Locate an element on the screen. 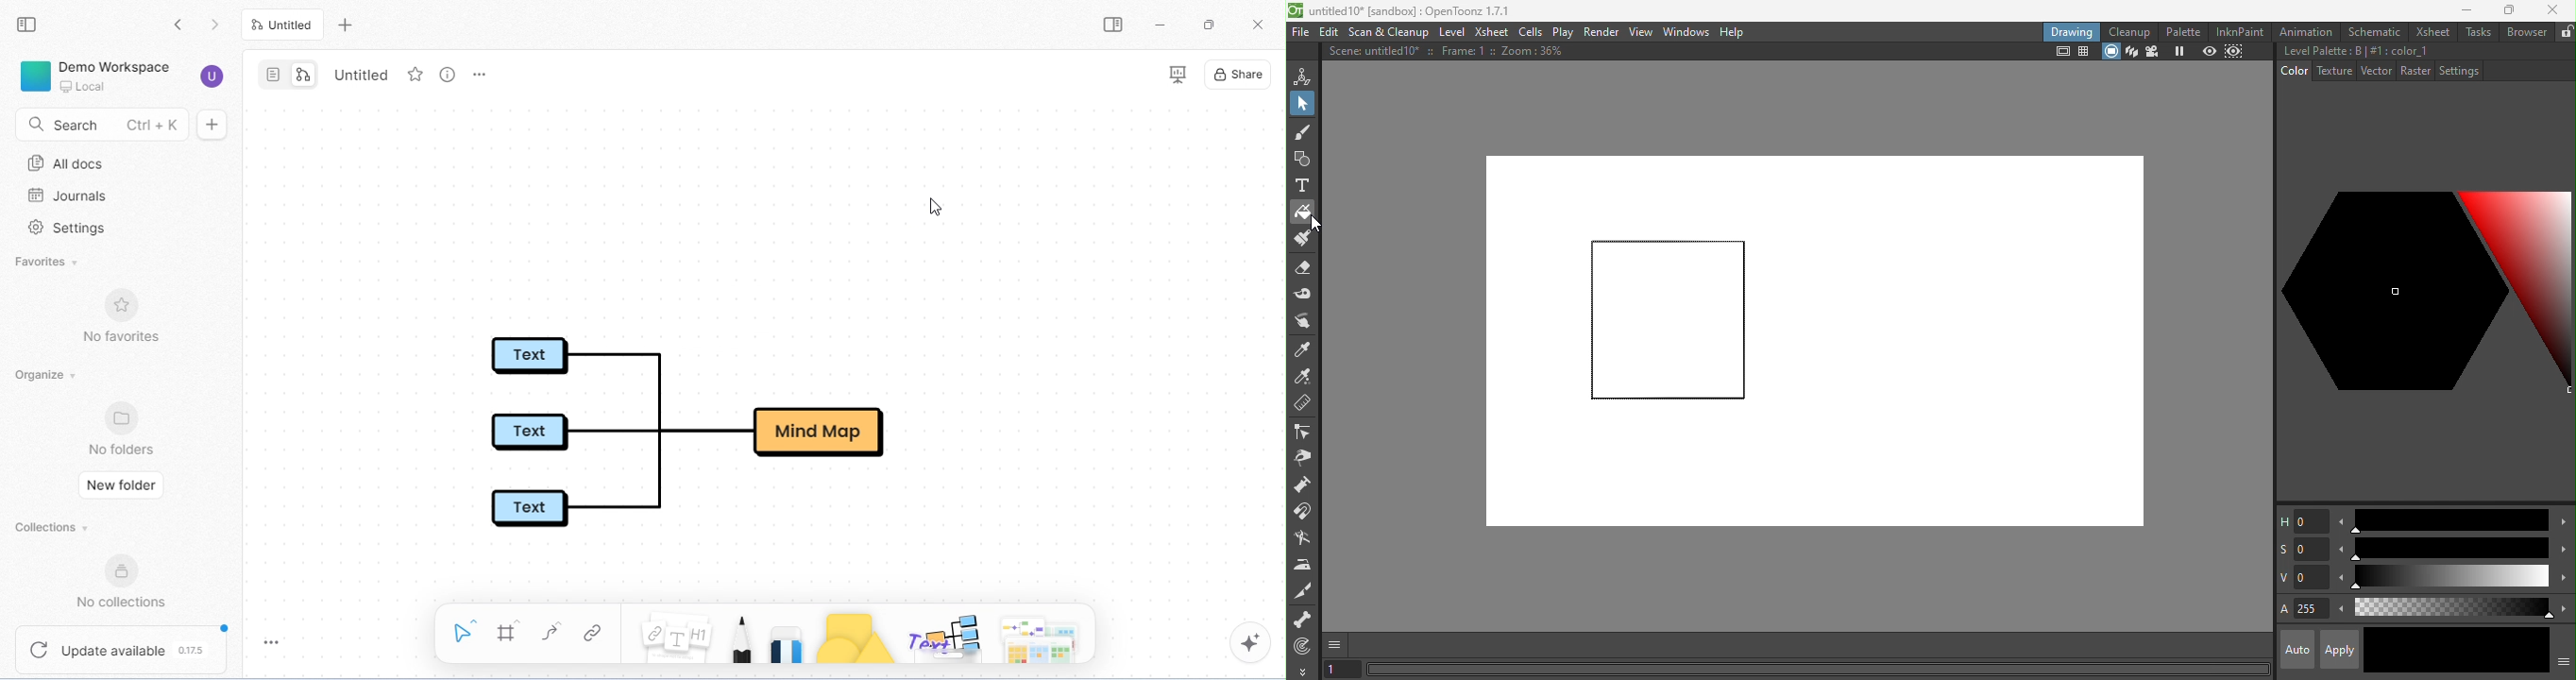 The height and width of the screenshot is (700, 2576). Magnet tool is located at coordinates (1305, 513).